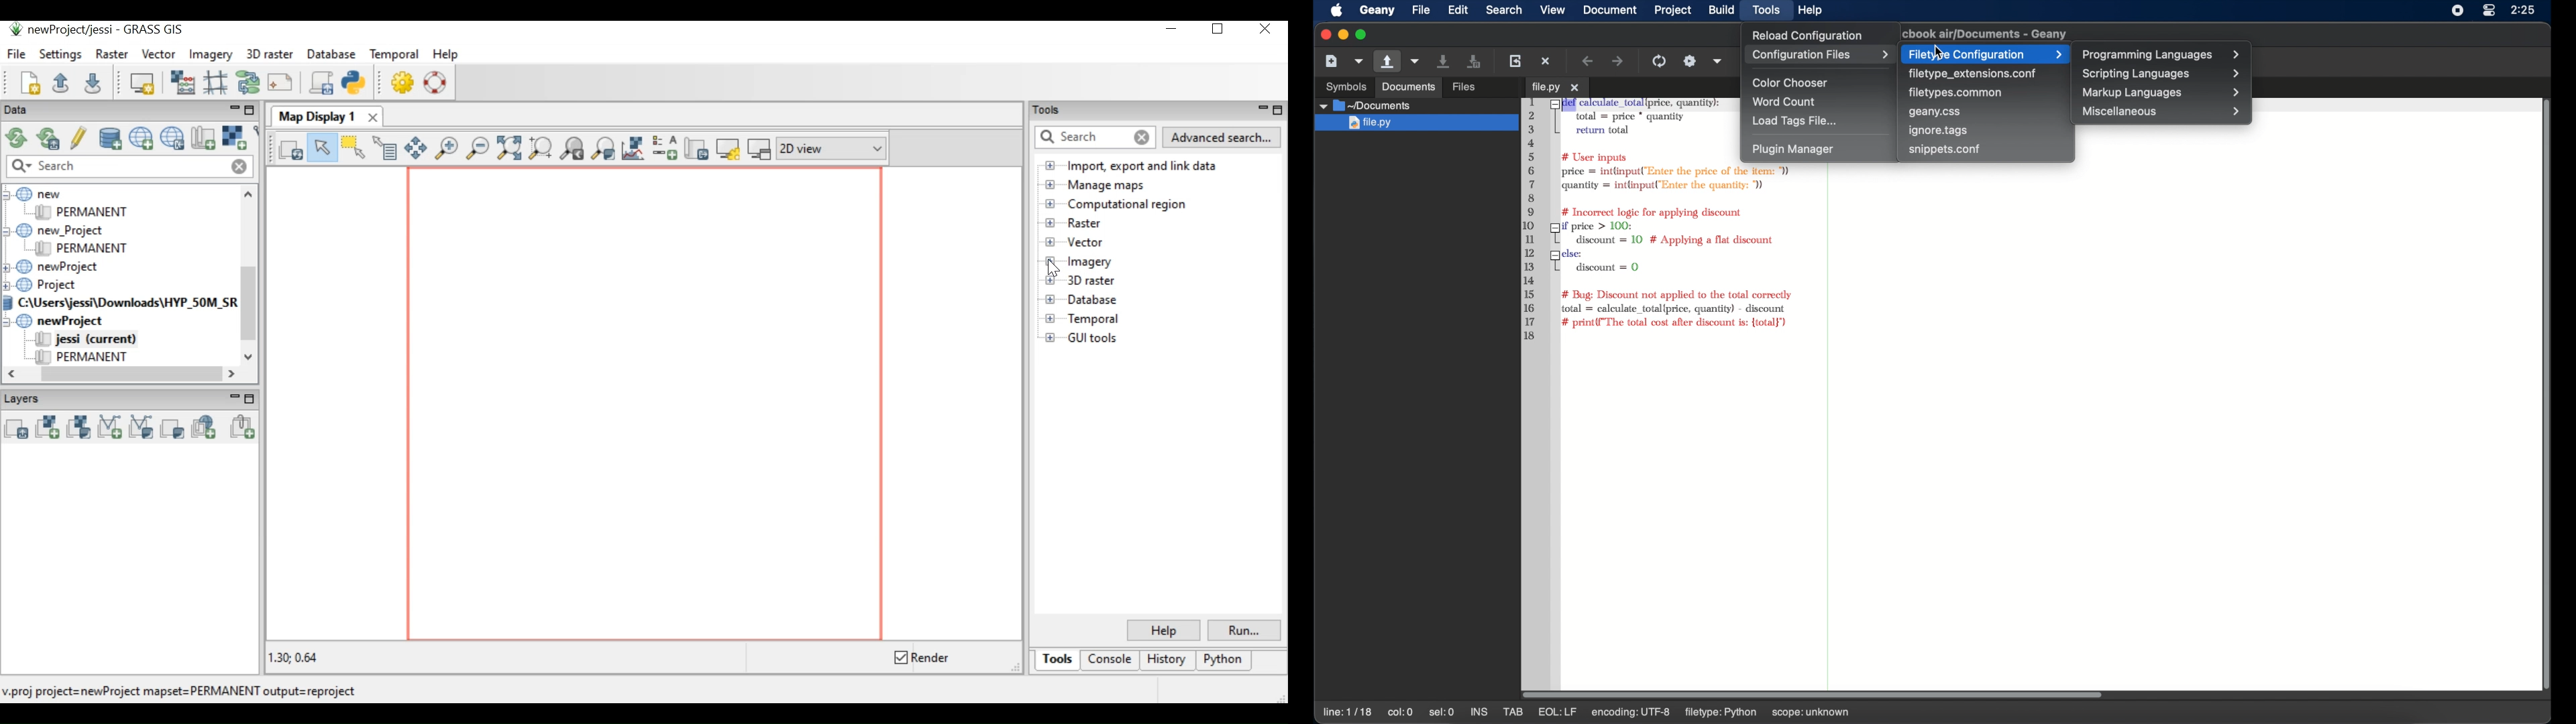  I want to click on geany, so click(1377, 11).